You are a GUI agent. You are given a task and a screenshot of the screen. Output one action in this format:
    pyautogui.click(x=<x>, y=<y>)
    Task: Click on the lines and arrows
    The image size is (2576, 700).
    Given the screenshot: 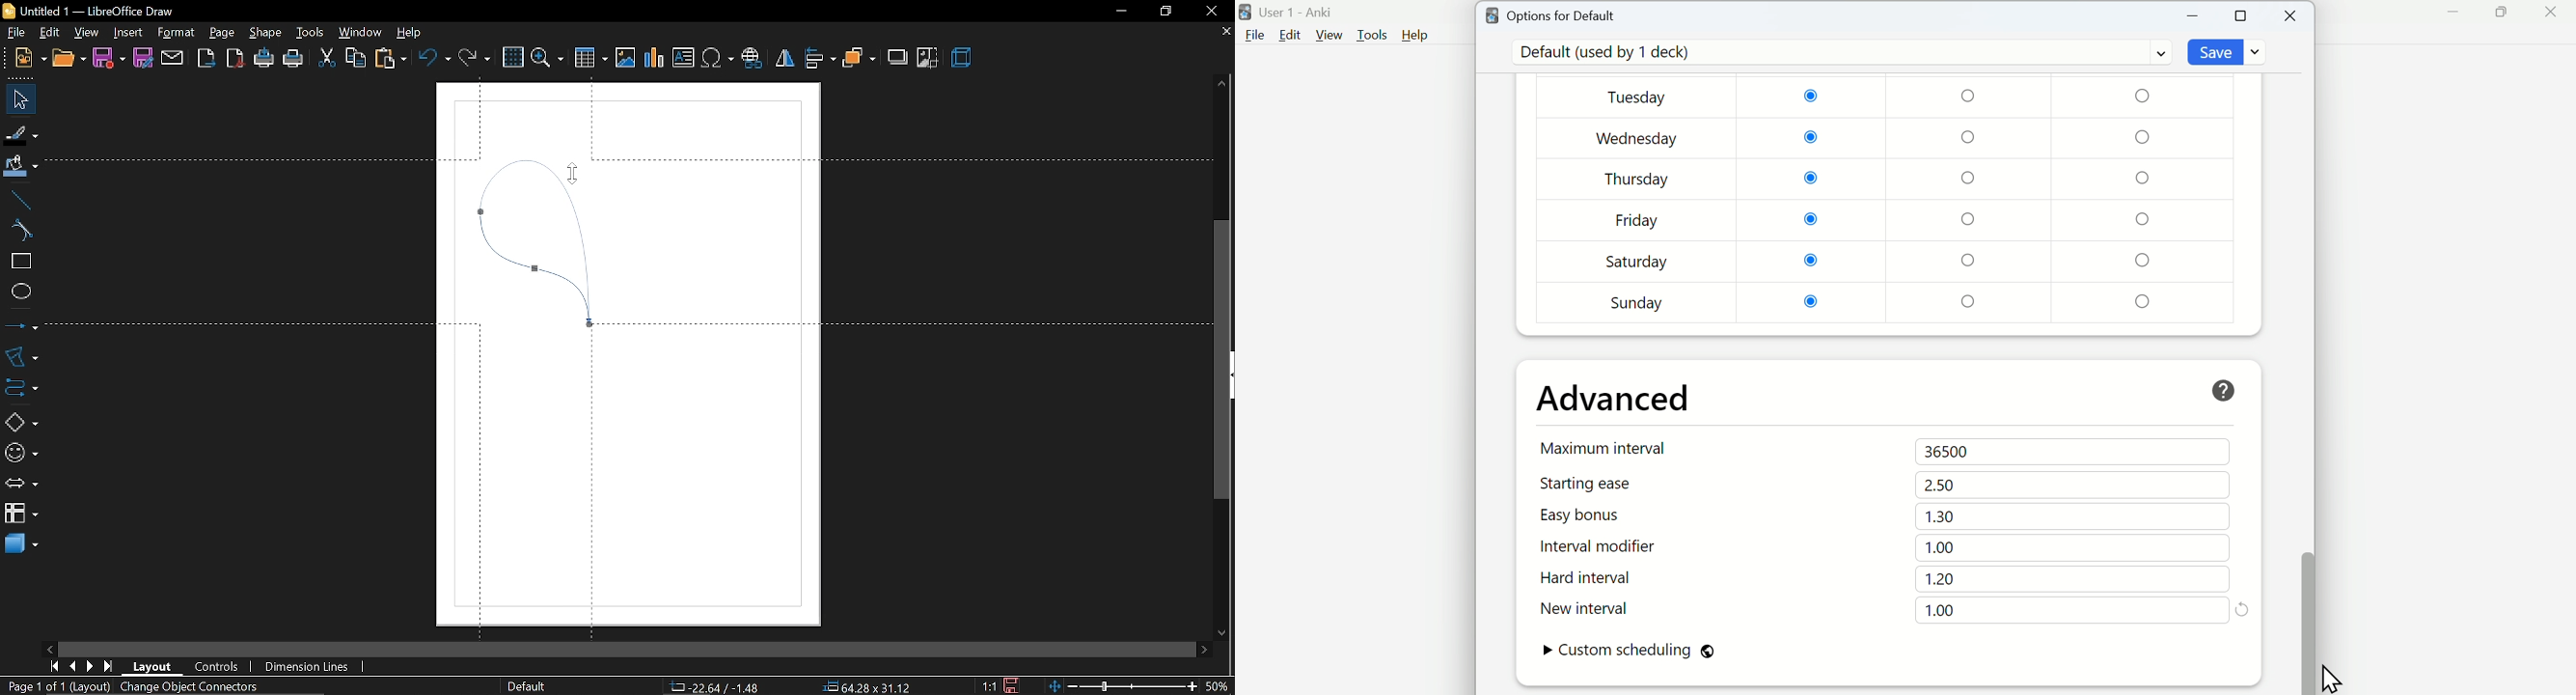 What is the action you would take?
    pyautogui.click(x=21, y=325)
    